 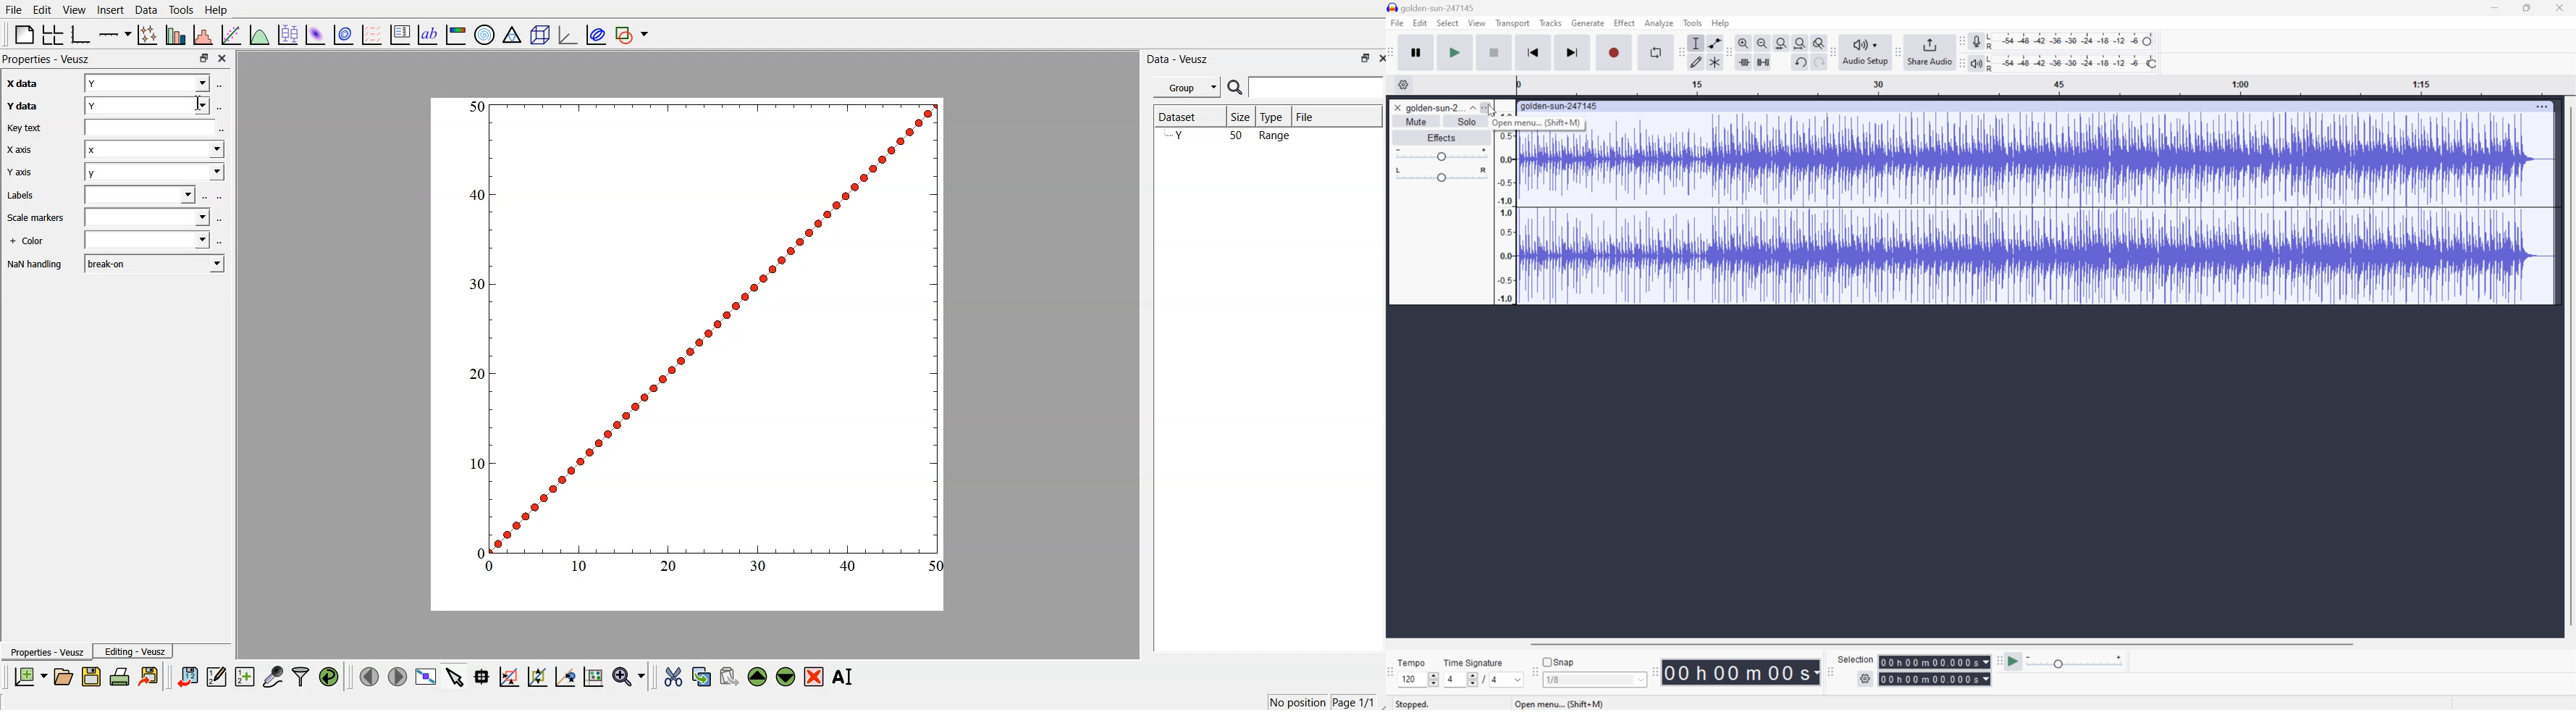 What do you see at coordinates (1415, 122) in the screenshot?
I see `Mute` at bounding box center [1415, 122].